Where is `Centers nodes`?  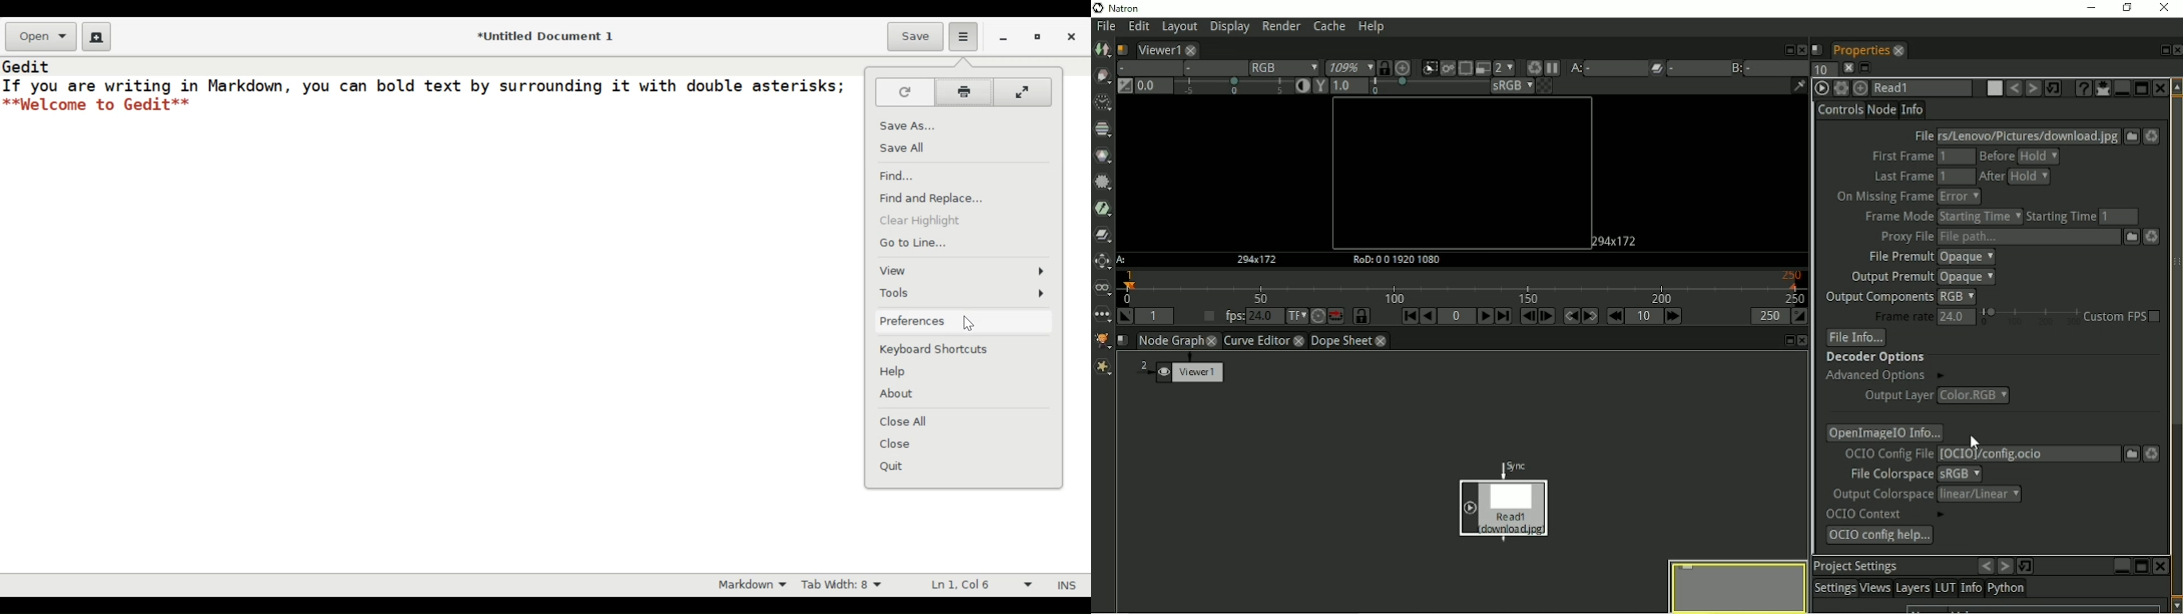
Centers nodes is located at coordinates (1860, 88).